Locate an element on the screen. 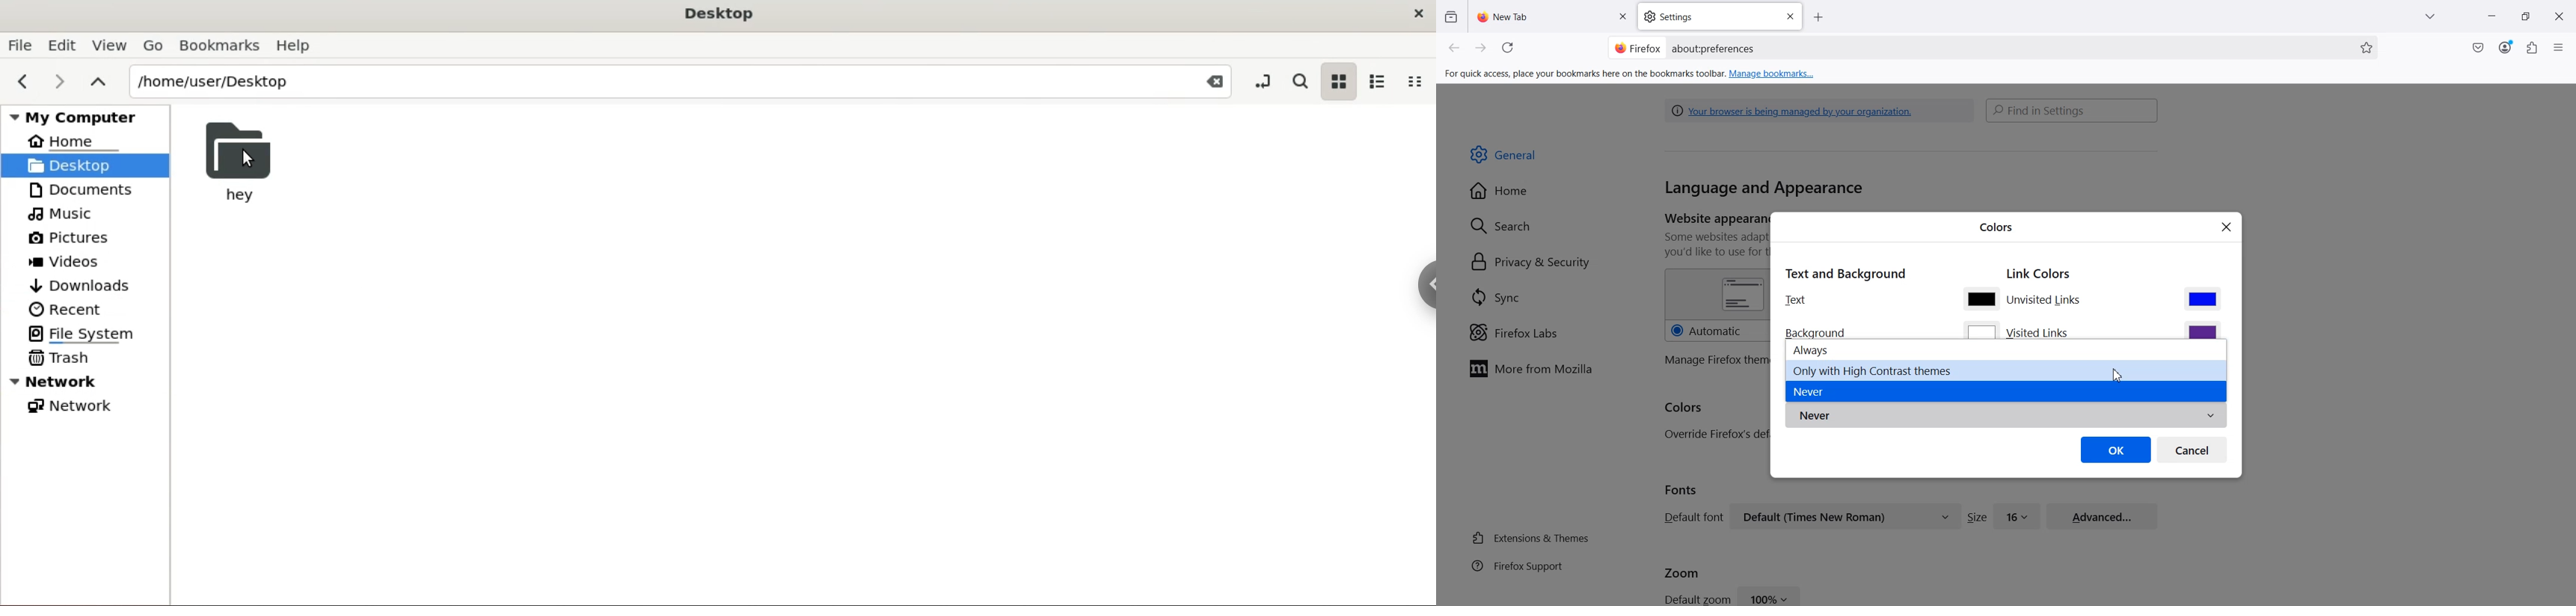 This screenshot has width=2576, height=616. Text and Background is located at coordinates (1845, 272).